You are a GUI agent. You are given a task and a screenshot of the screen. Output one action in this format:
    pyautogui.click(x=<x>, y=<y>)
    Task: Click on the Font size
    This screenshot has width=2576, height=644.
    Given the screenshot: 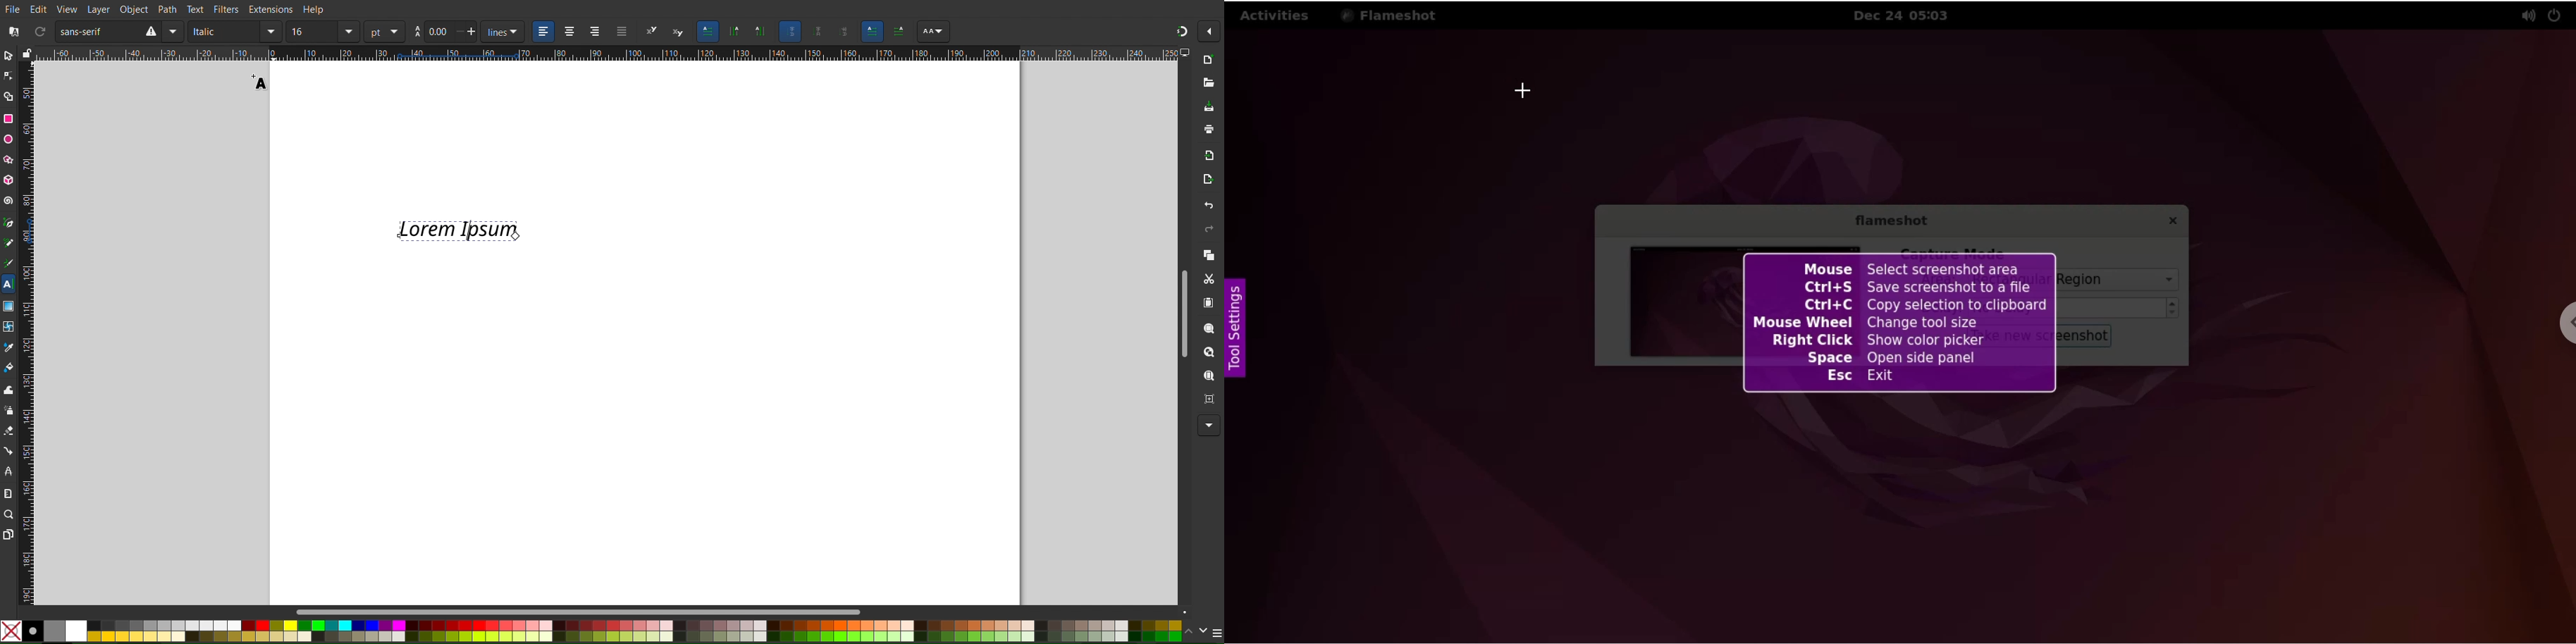 What is the action you would take?
    pyautogui.click(x=323, y=32)
    